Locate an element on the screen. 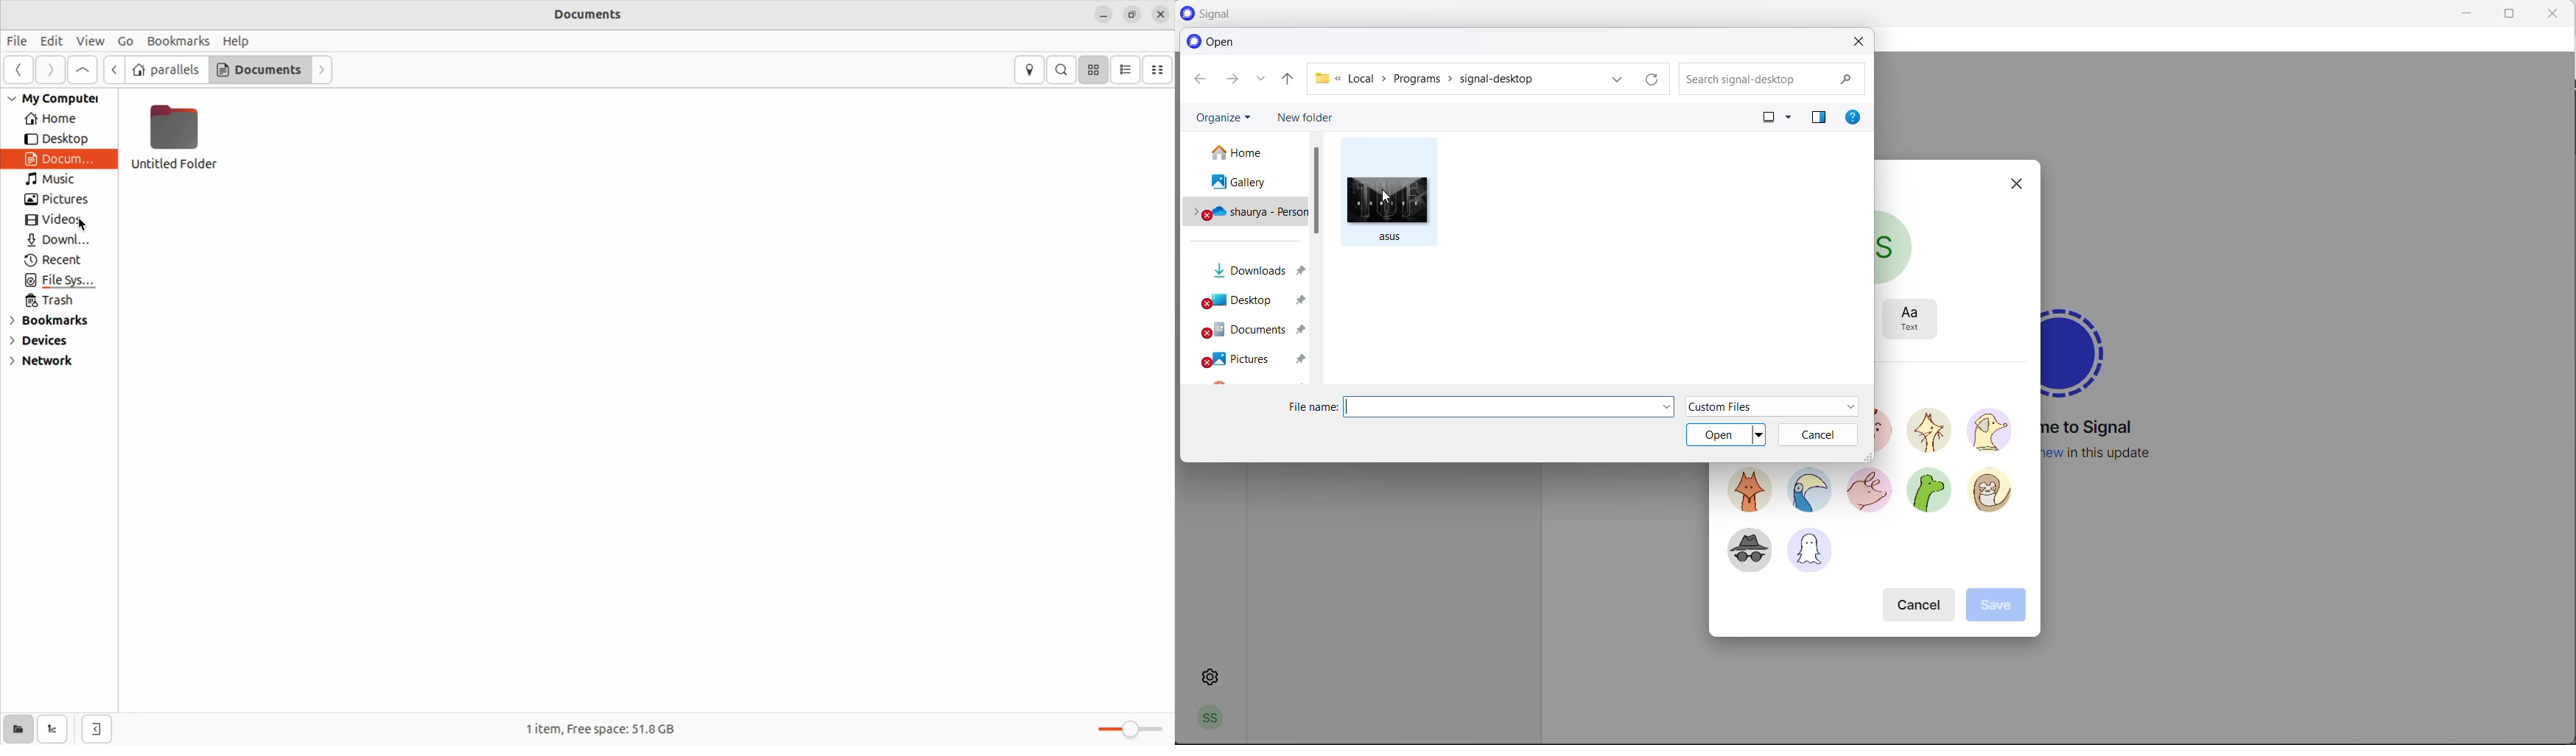  avatar is located at coordinates (1996, 430).